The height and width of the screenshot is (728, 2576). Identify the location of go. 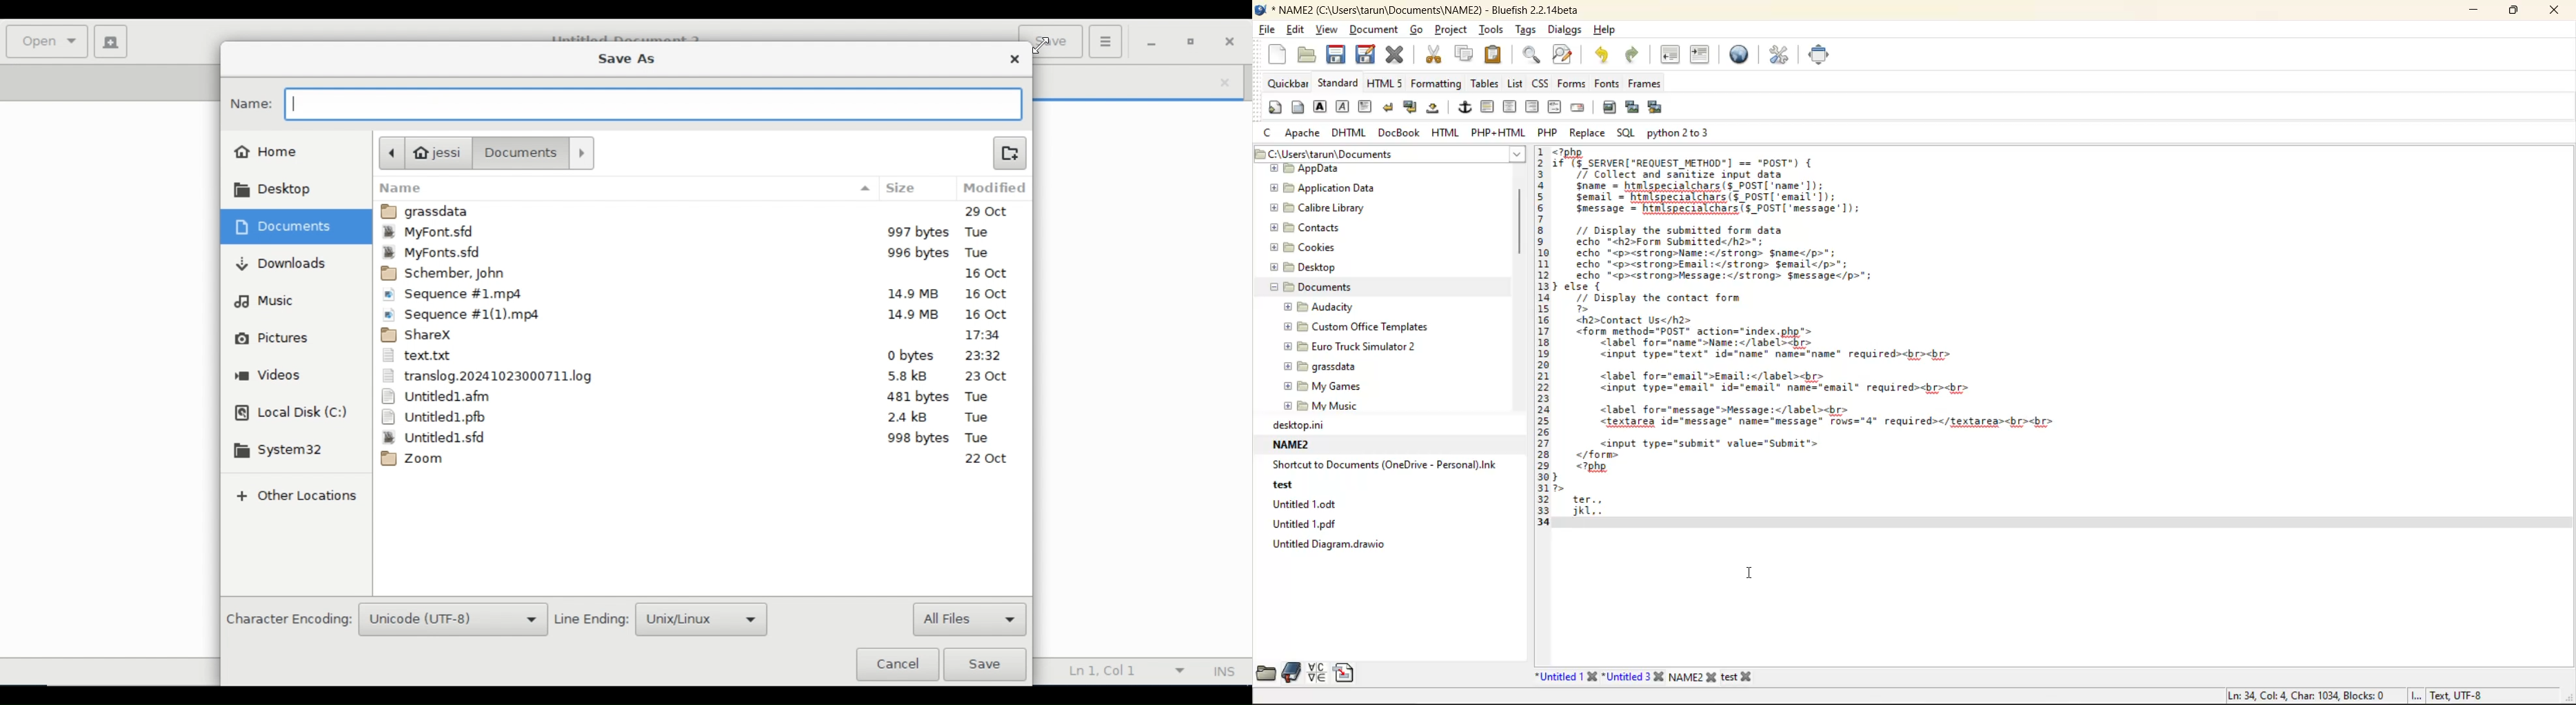
(1416, 29).